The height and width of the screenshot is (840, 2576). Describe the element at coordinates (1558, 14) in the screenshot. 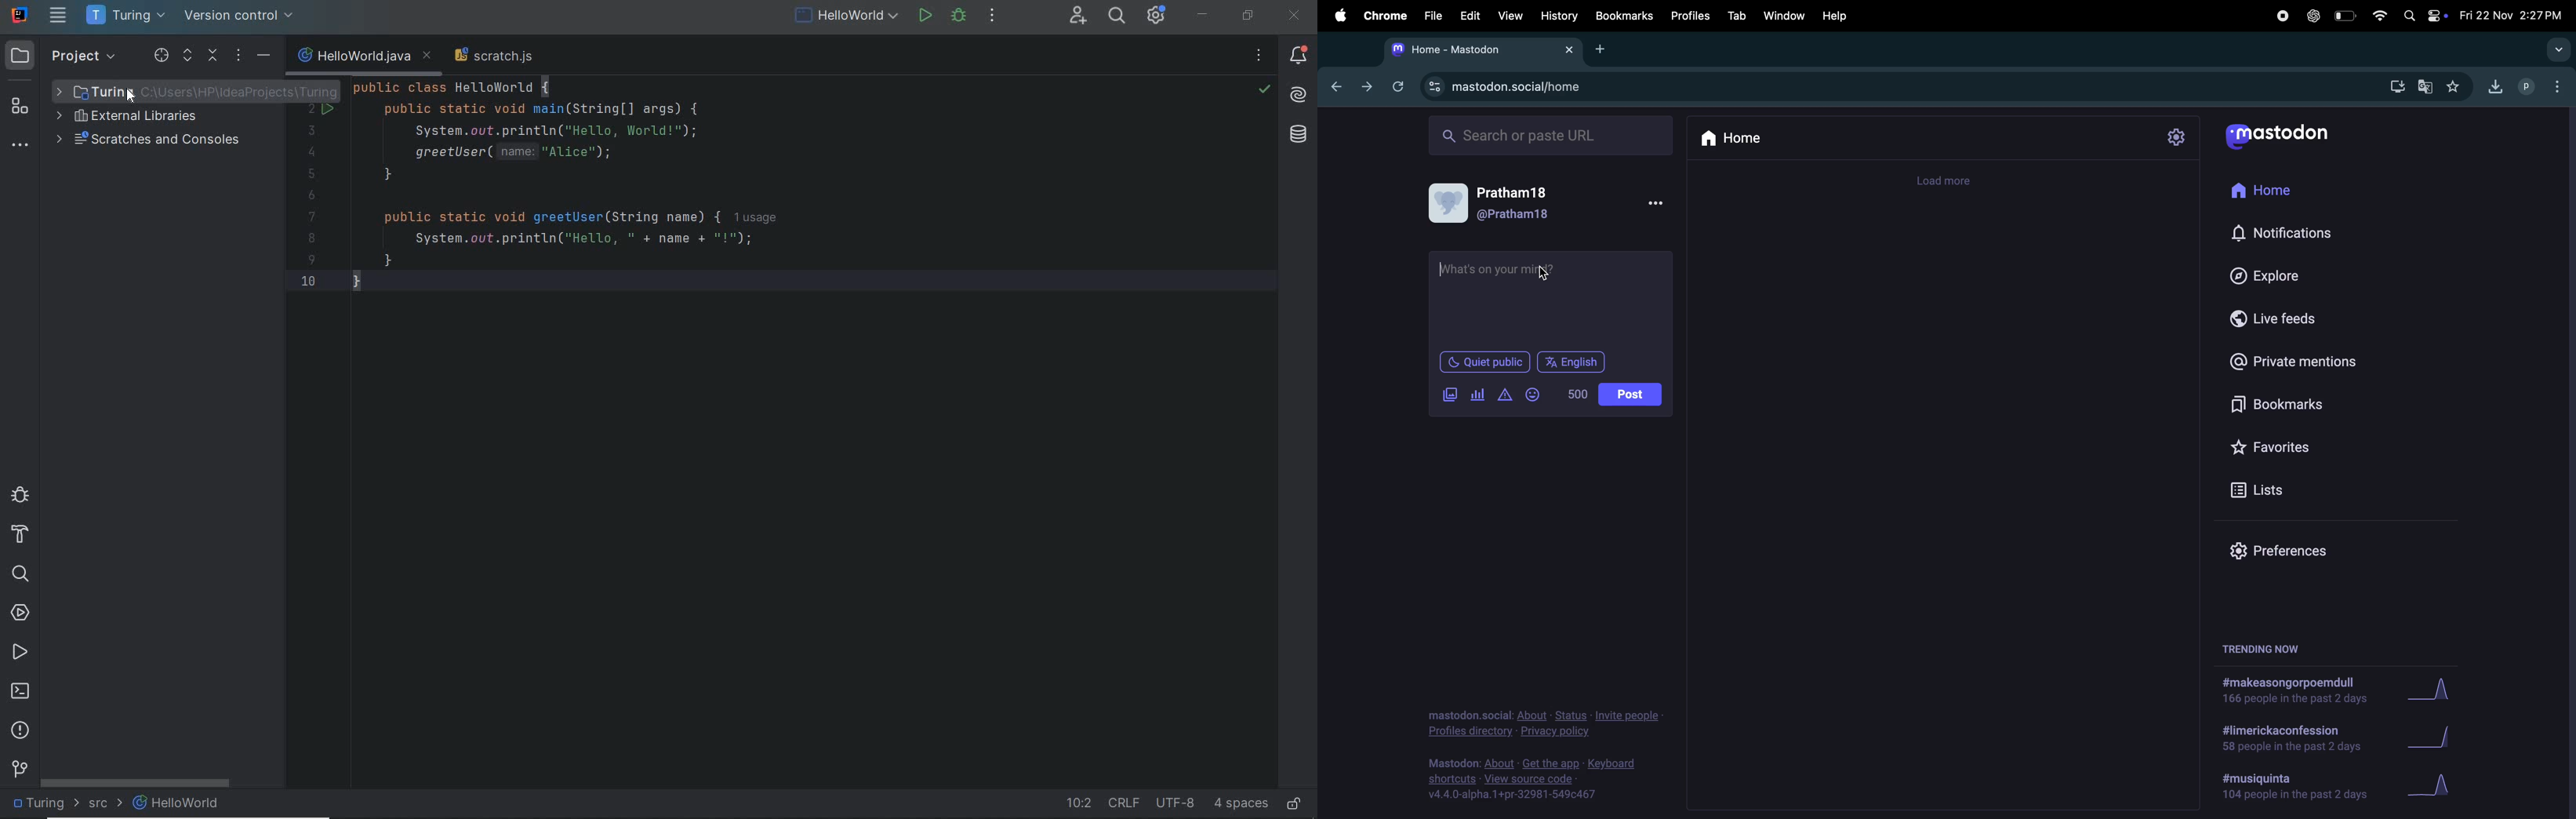

I see `history` at that location.